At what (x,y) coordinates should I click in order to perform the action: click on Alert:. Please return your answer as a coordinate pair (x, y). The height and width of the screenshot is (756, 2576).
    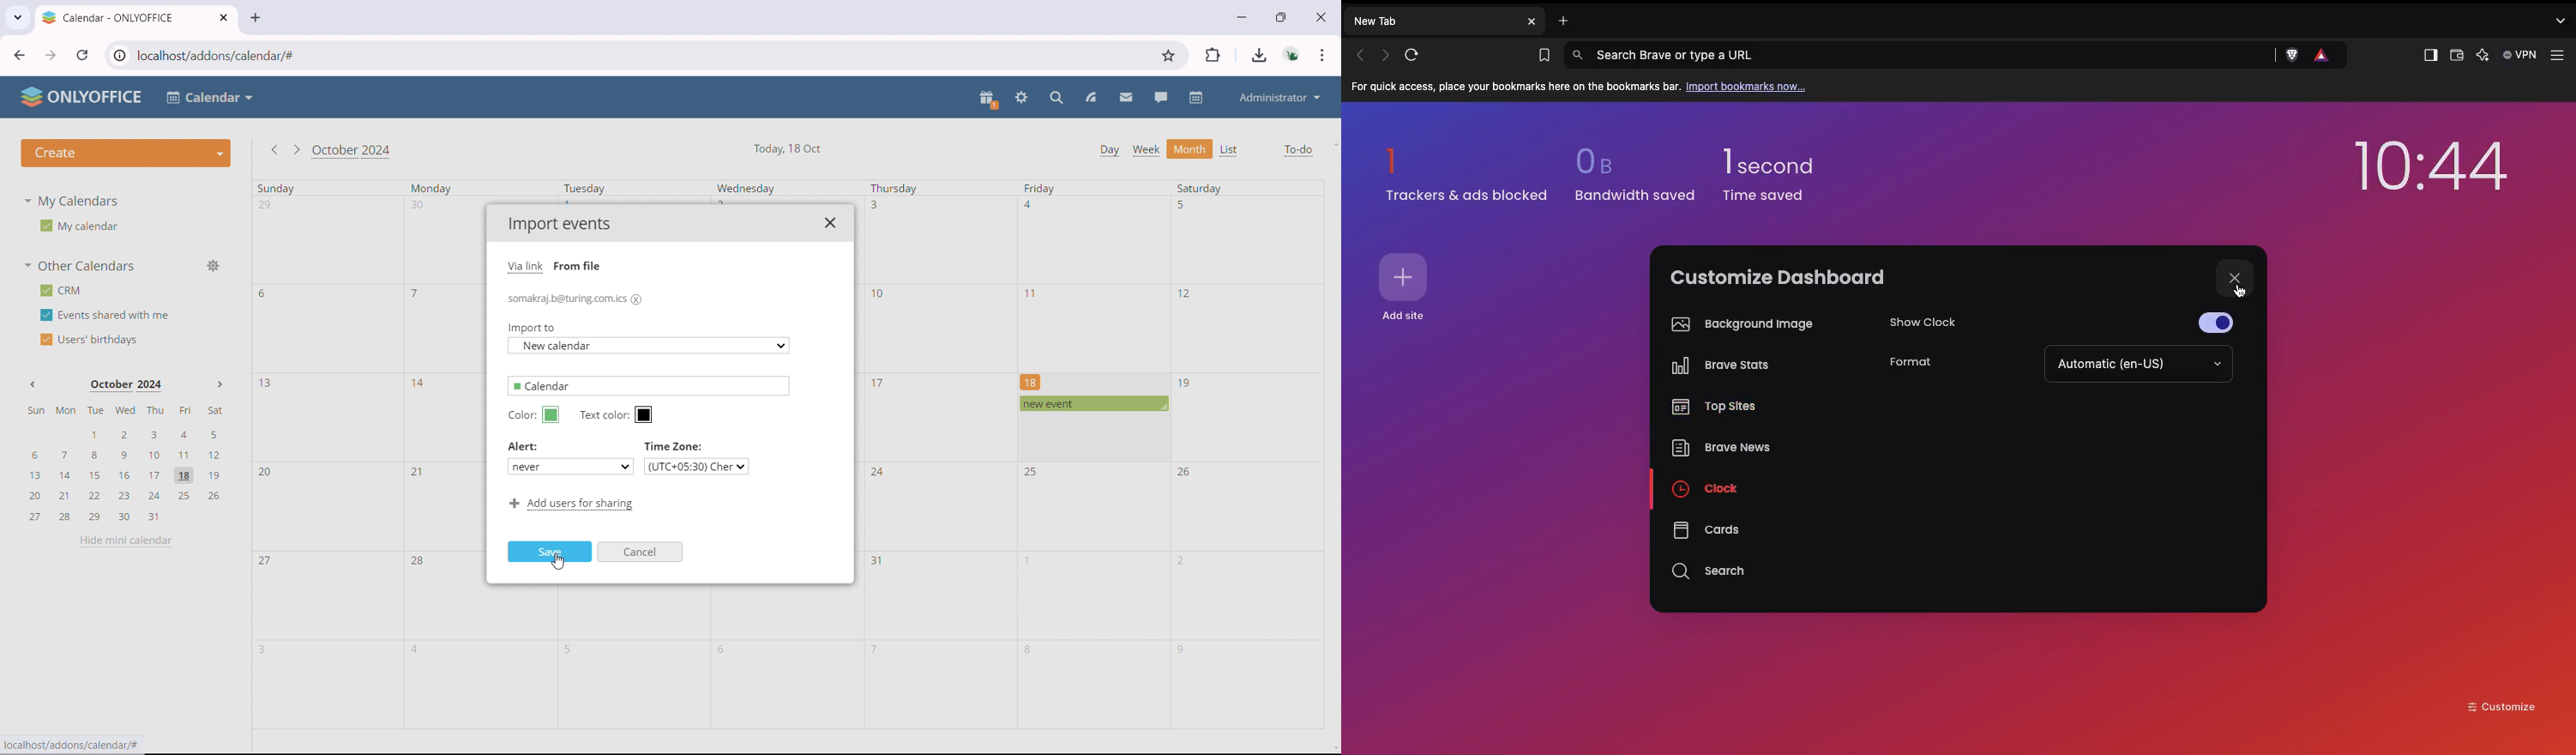
    Looking at the image, I should click on (525, 448).